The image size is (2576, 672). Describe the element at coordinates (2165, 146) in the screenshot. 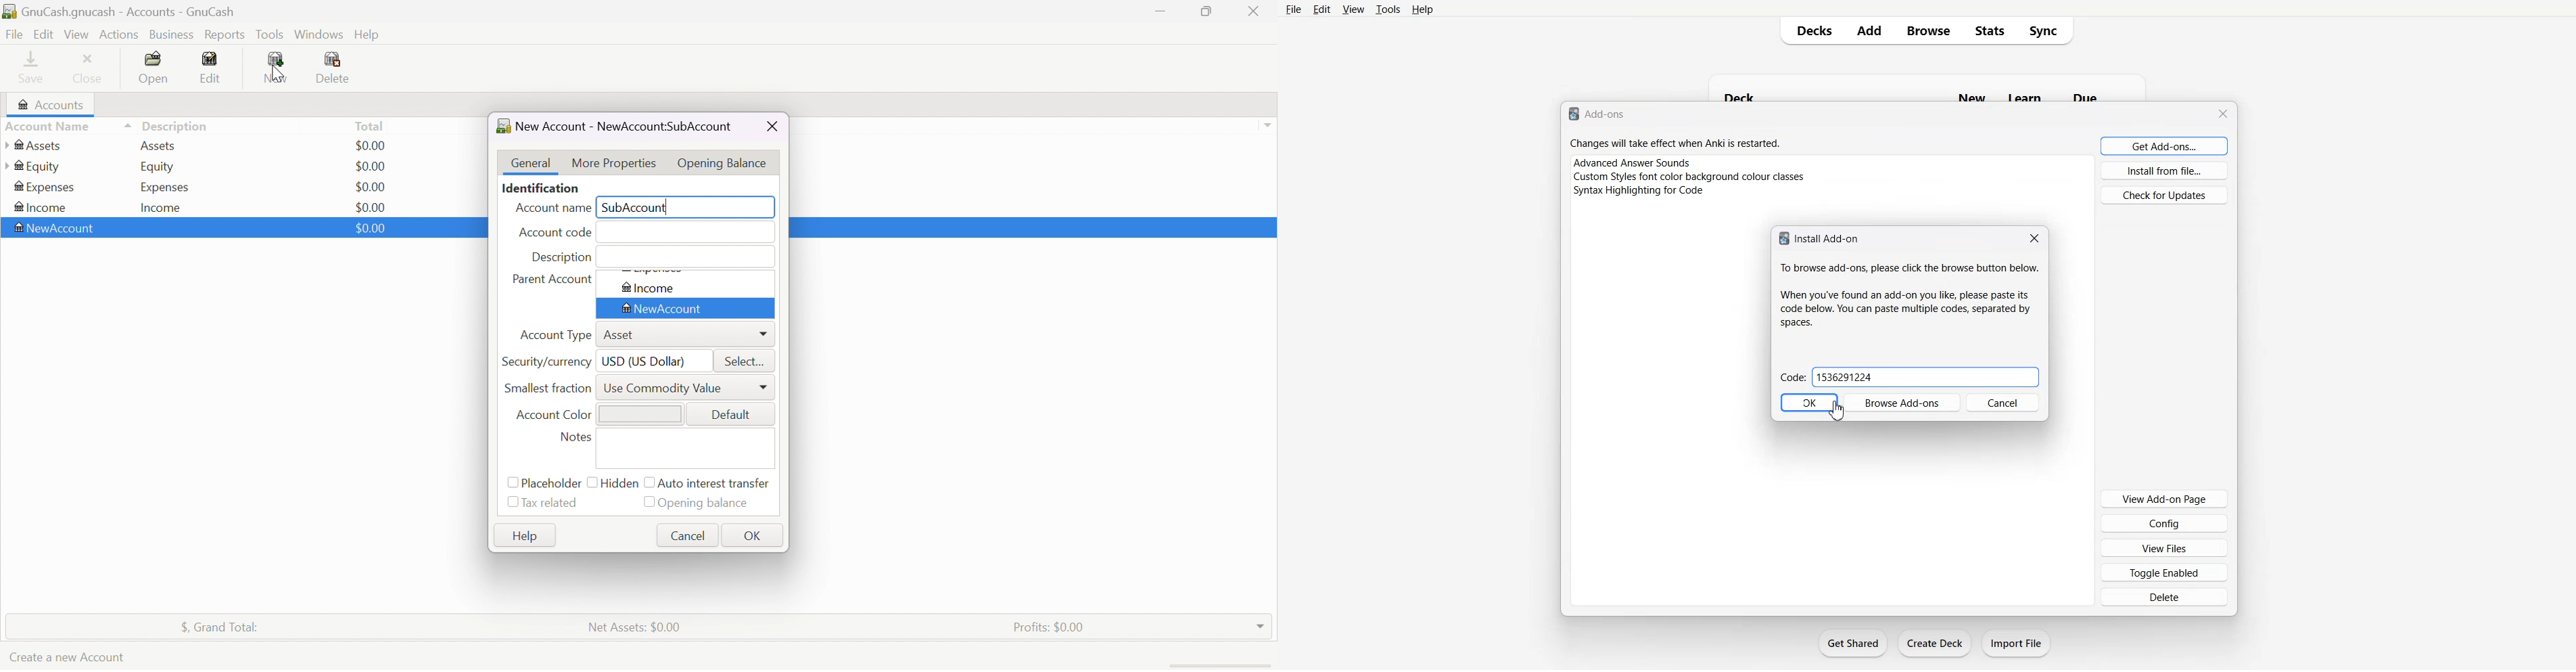

I see `Get Add-ons` at that location.